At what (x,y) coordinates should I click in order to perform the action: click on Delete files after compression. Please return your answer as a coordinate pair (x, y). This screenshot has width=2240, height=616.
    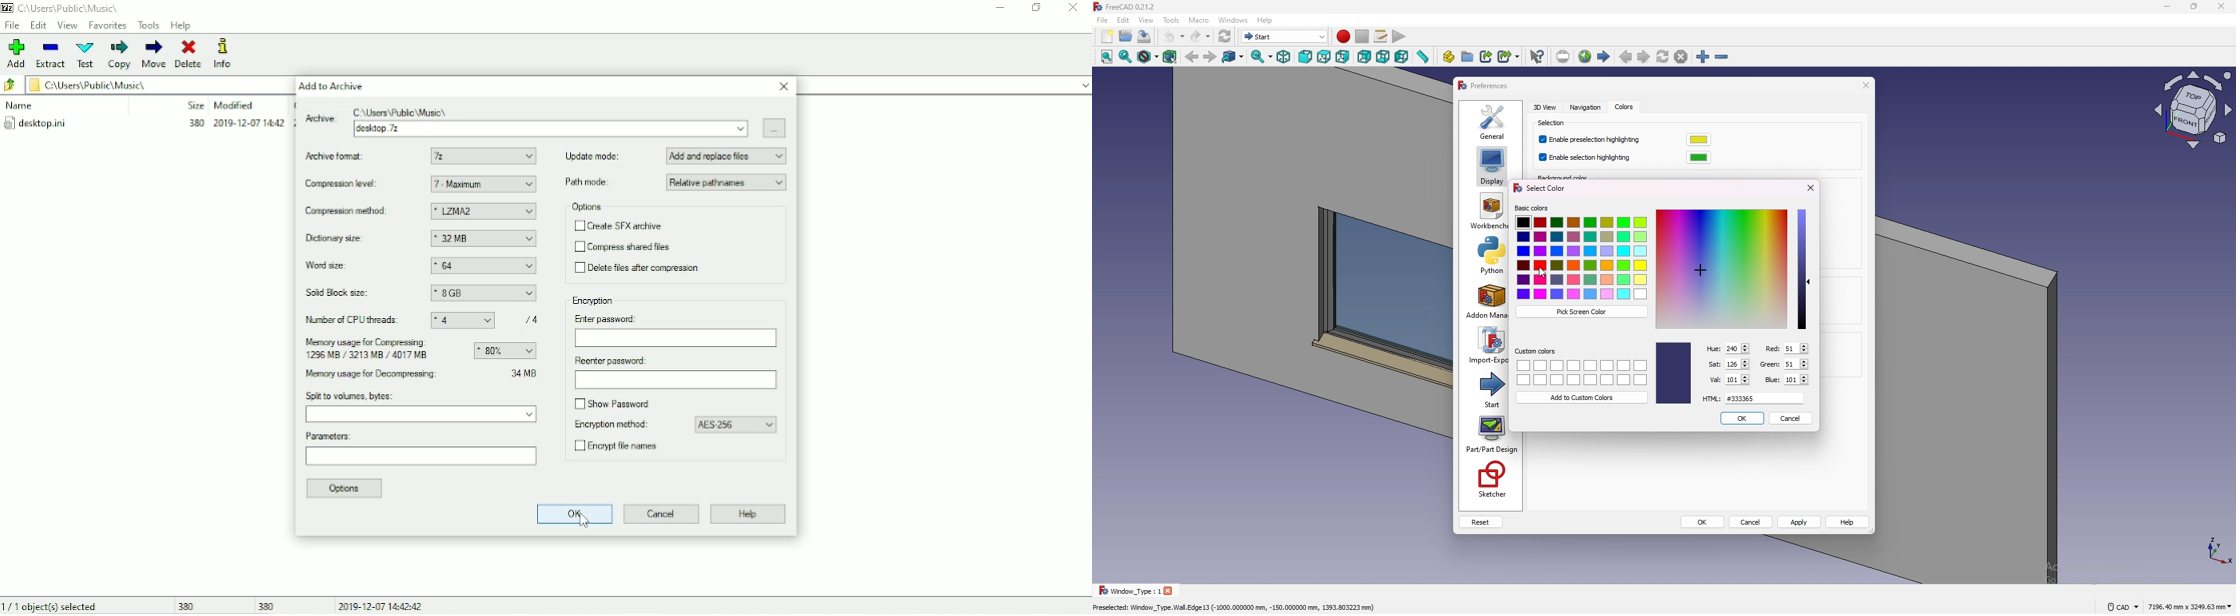
    Looking at the image, I should click on (640, 268).